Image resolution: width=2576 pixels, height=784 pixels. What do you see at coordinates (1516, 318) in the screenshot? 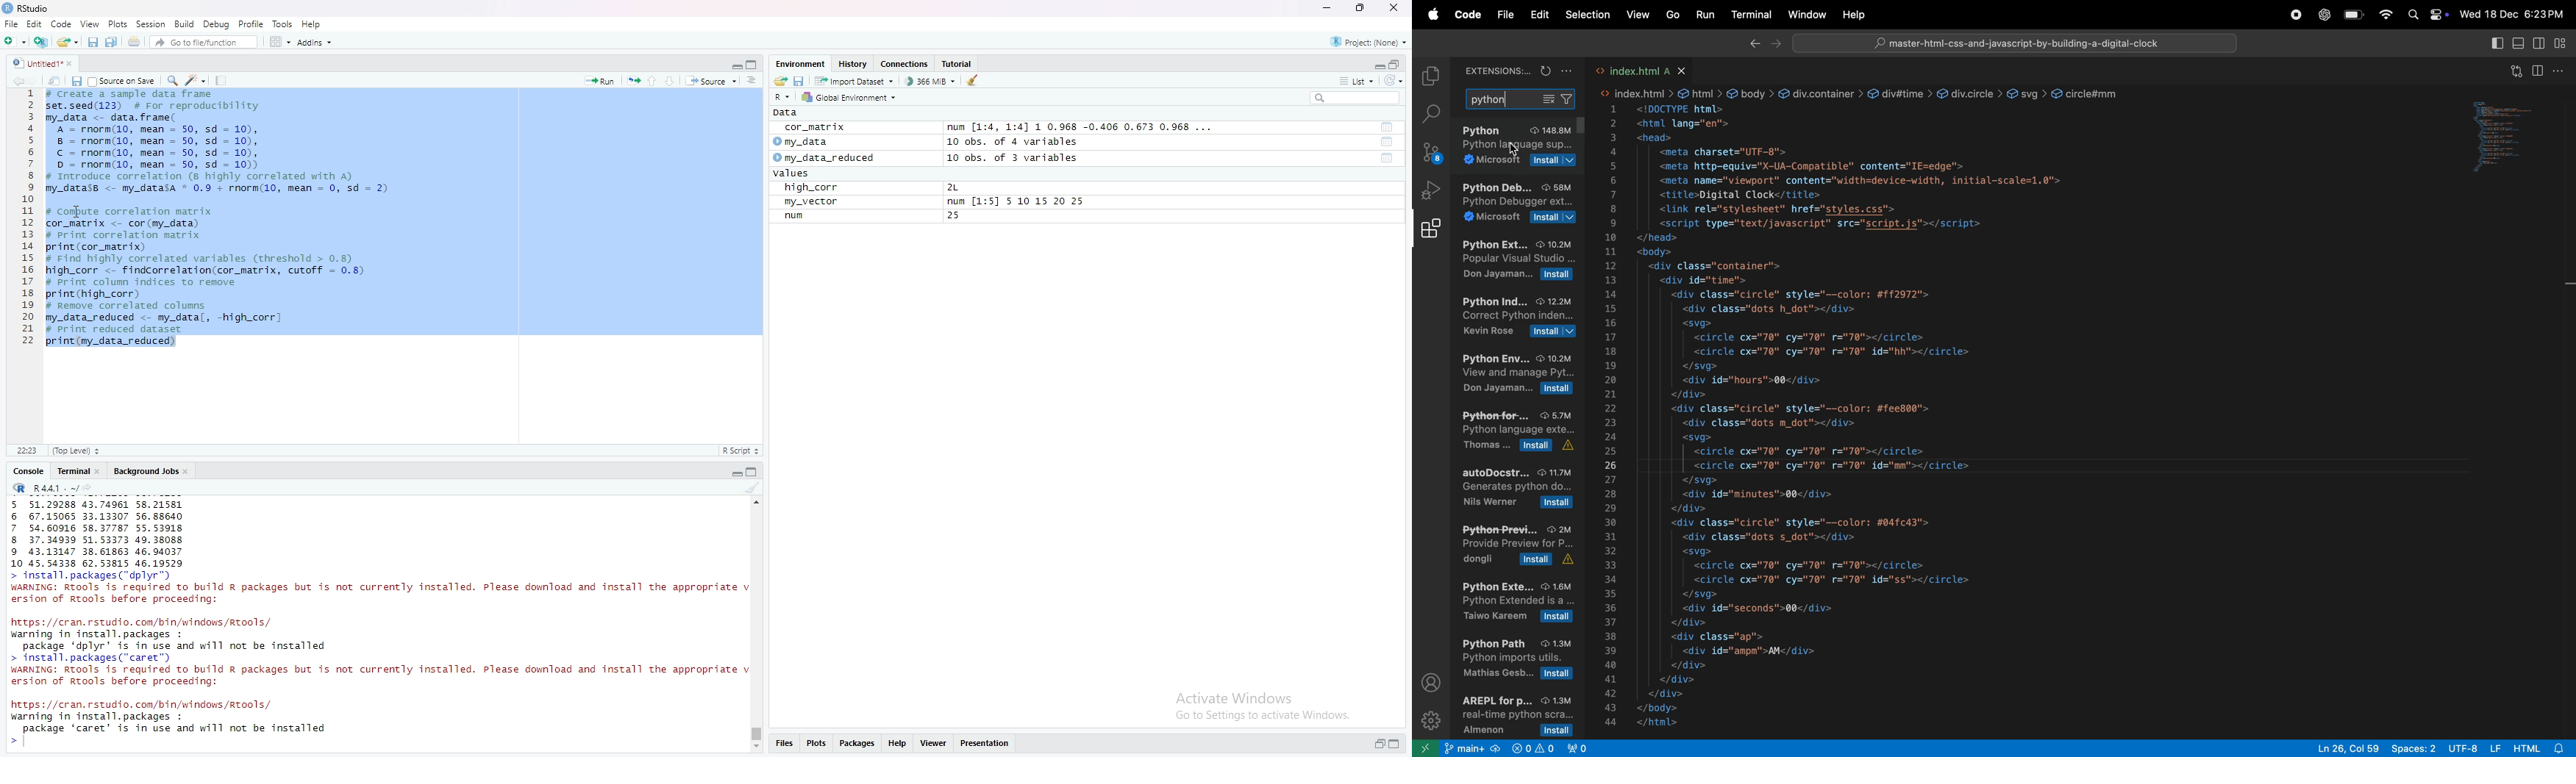
I see `correct python` at bounding box center [1516, 318].